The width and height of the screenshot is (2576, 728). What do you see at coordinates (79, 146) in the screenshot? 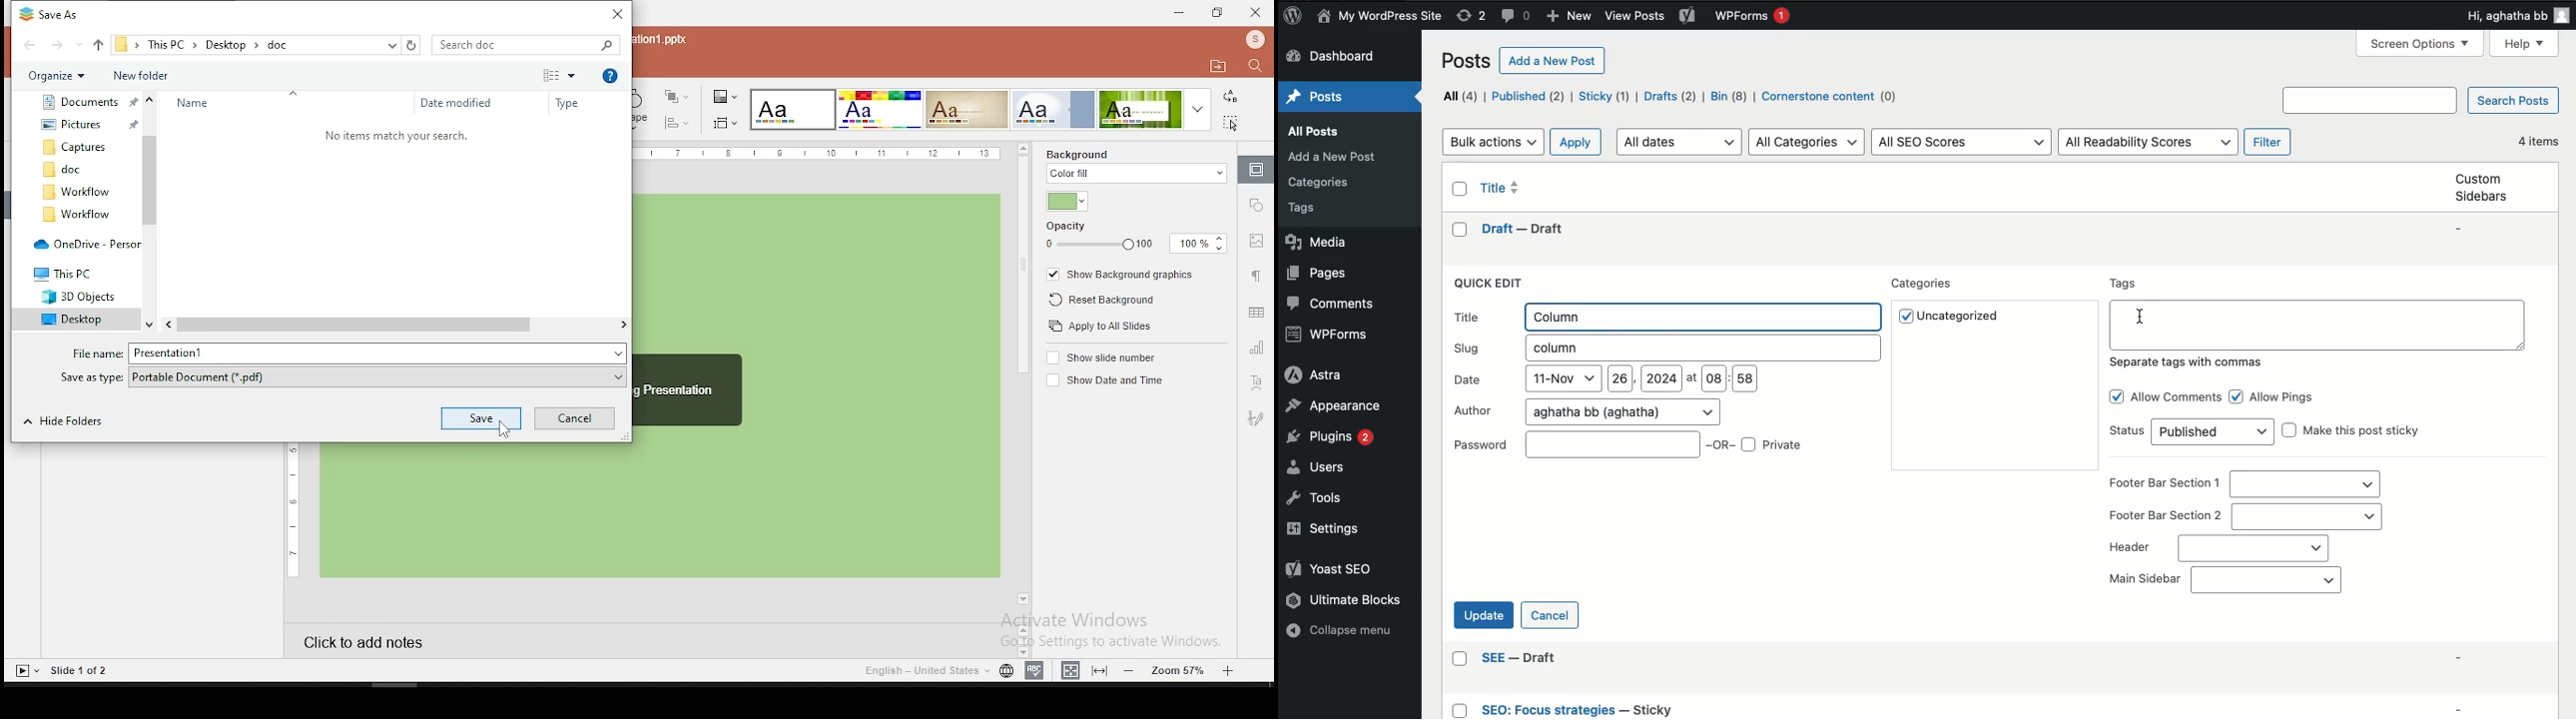
I see `Captures` at bounding box center [79, 146].